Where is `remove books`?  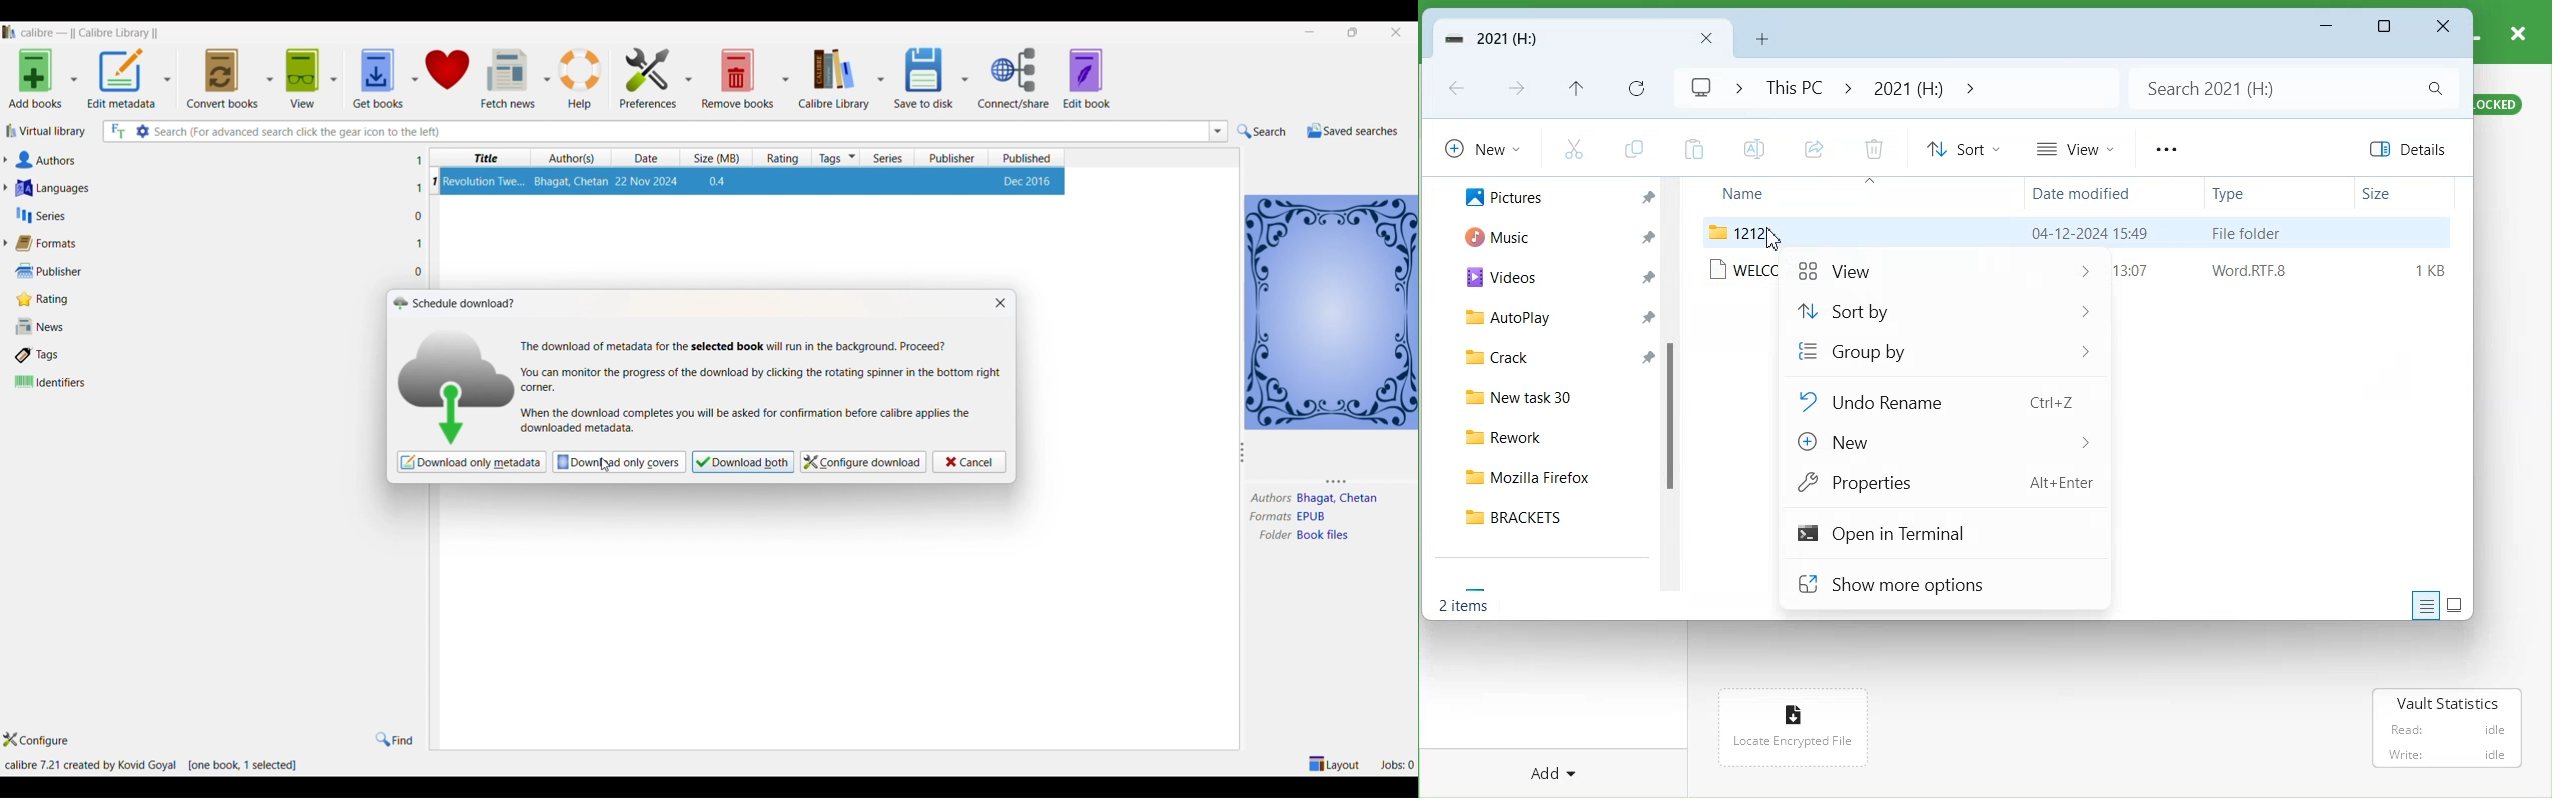 remove books is located at coordinates (739, 77).